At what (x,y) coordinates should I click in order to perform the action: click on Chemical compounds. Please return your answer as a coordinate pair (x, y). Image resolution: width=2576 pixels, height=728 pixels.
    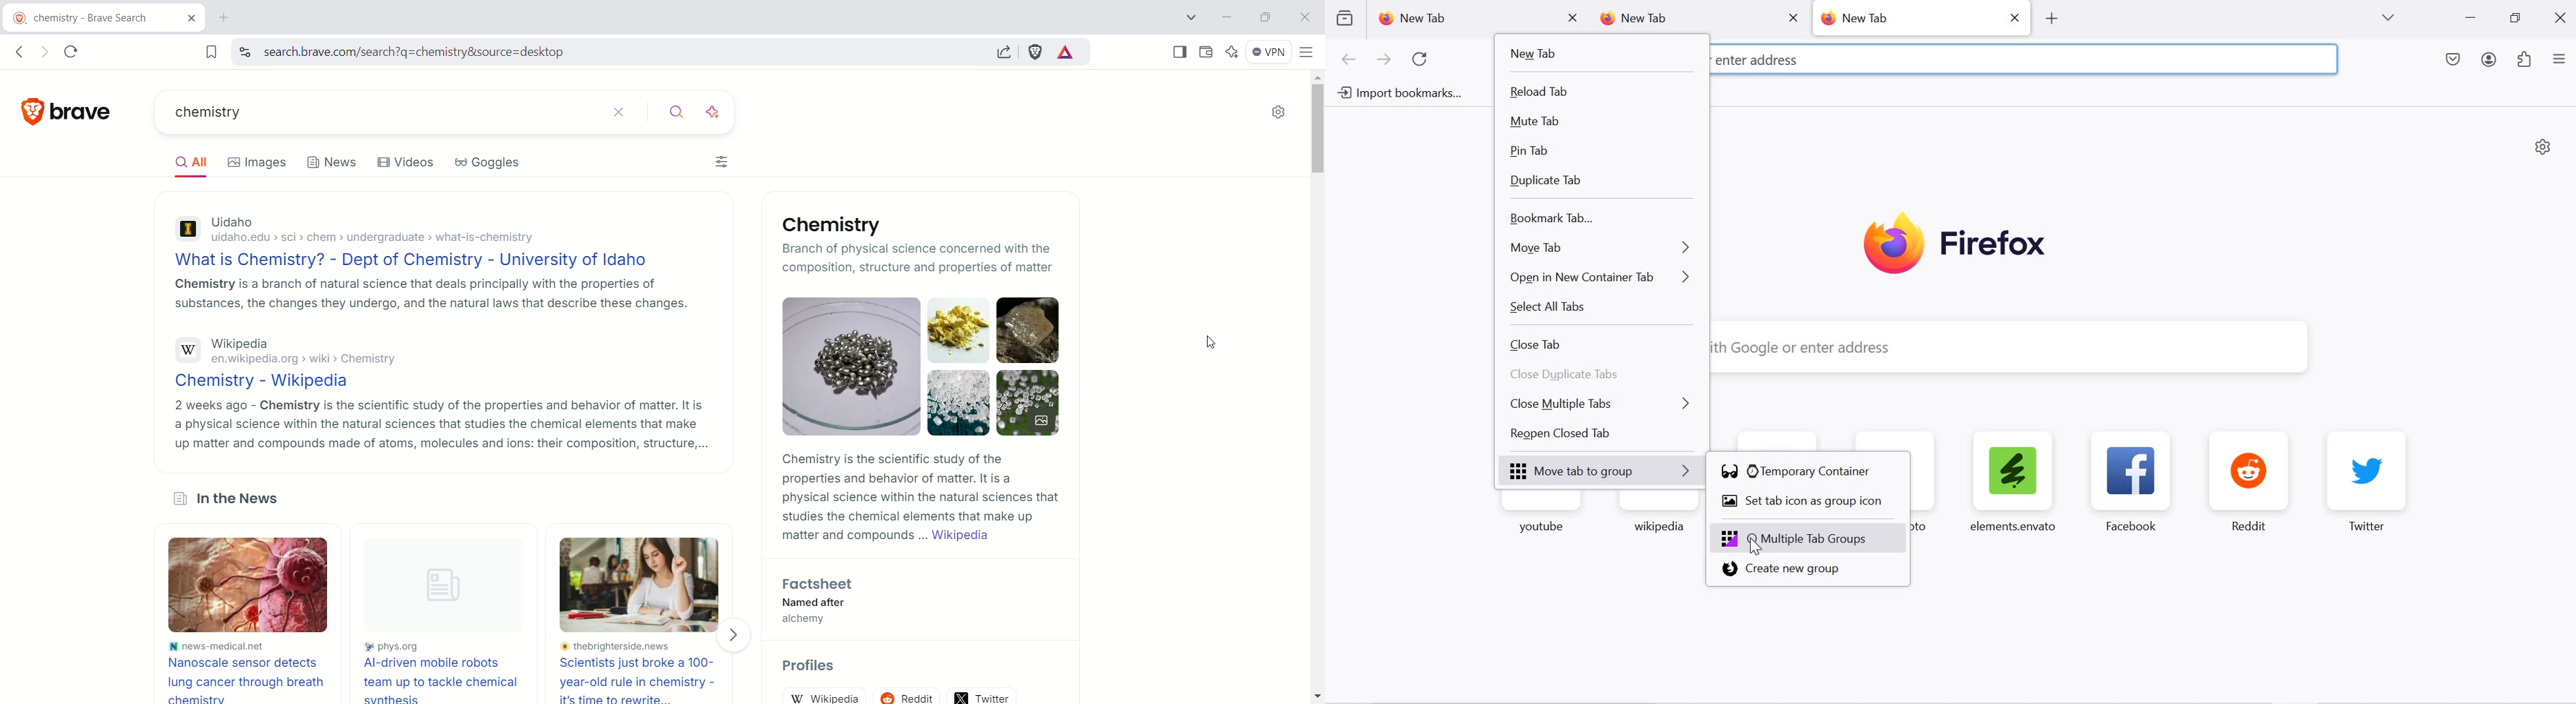
    Looking at the image, I should click on (924, 366).